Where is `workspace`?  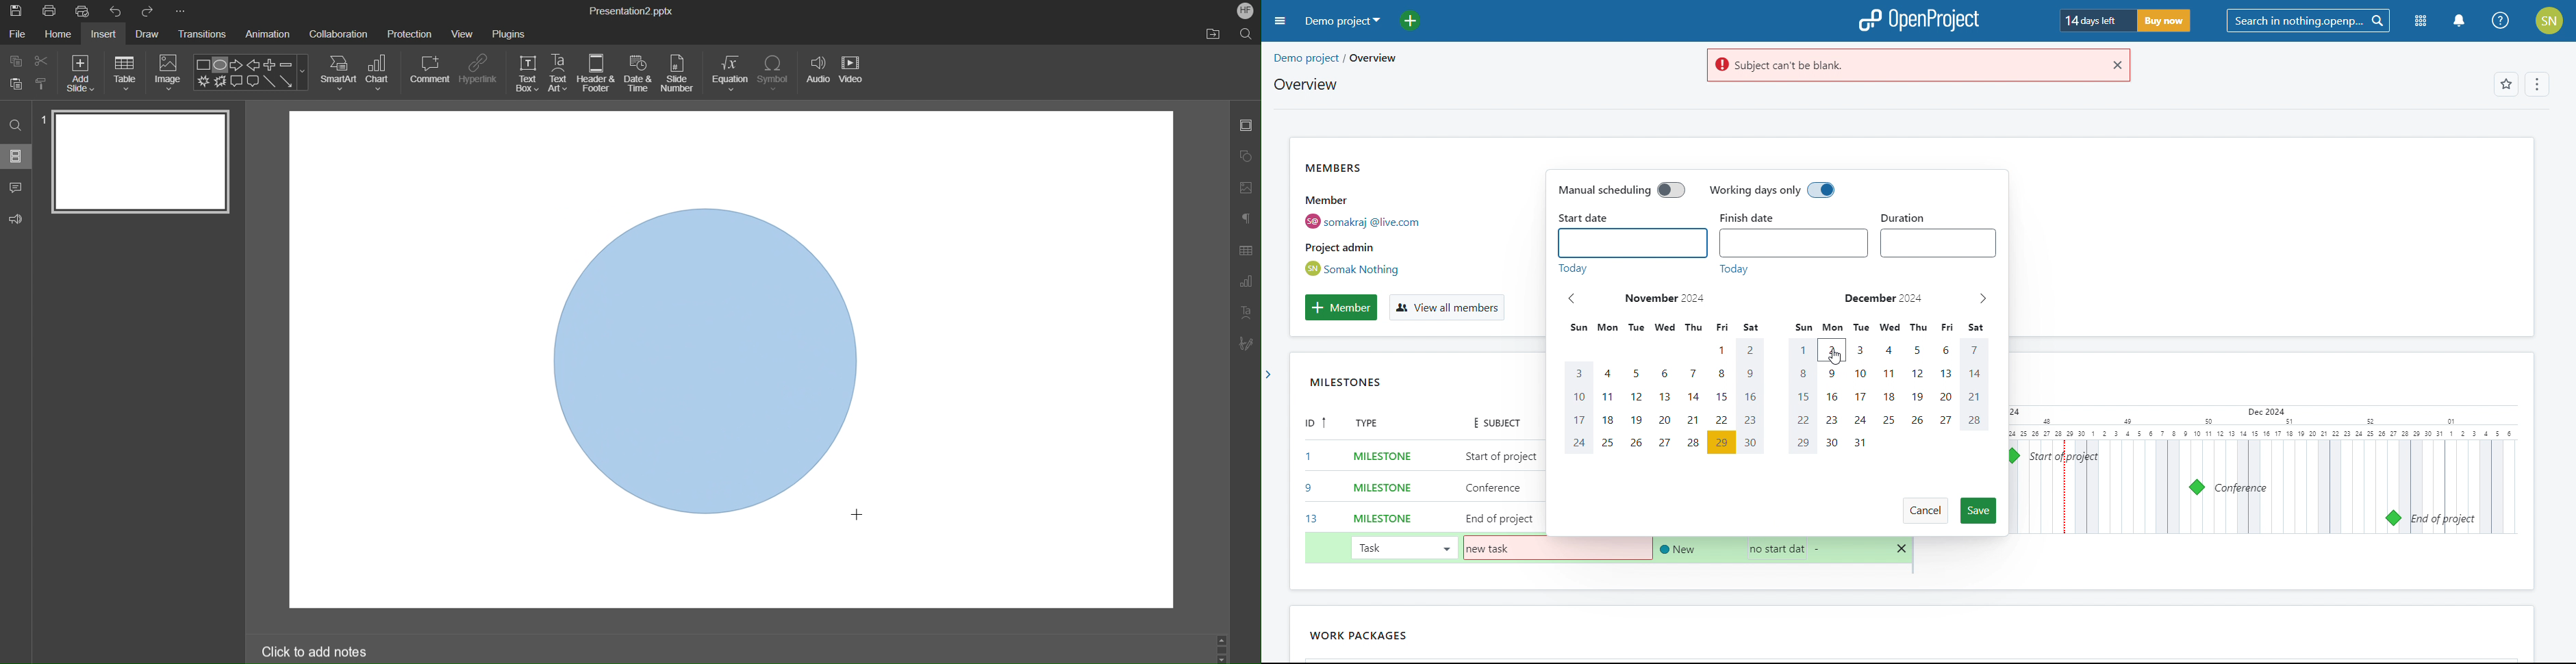 workspace is located at coordinates (416, 362).